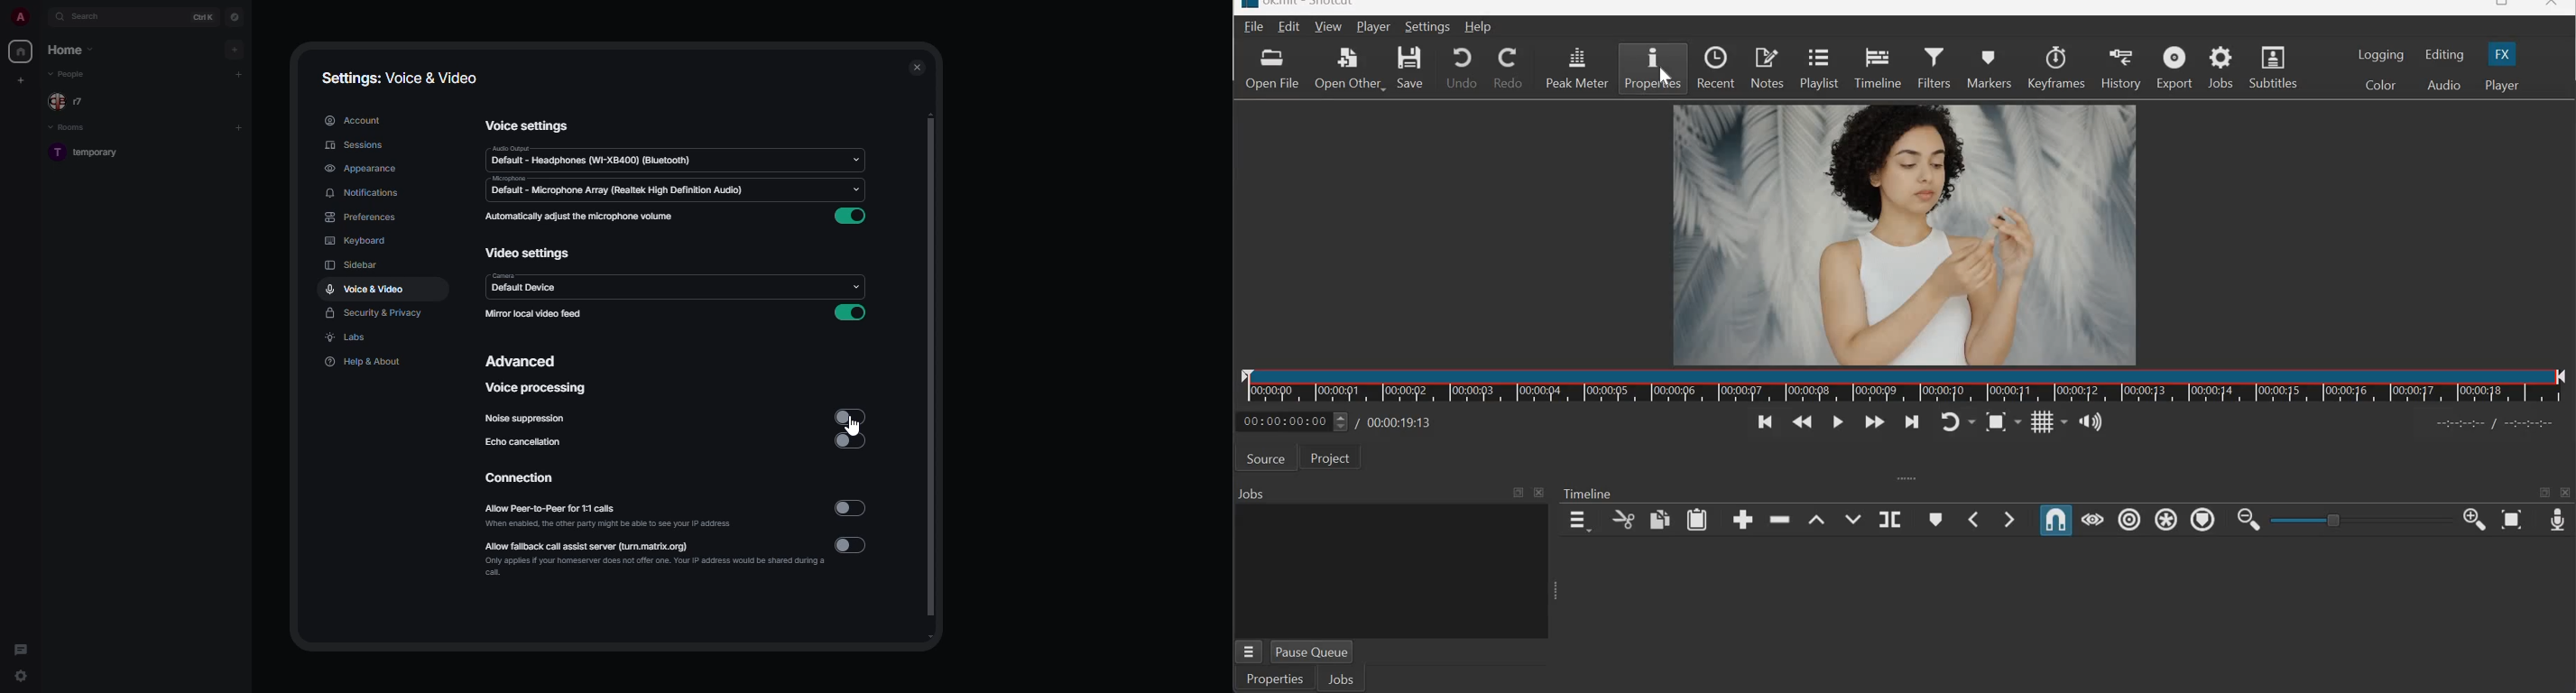 The height and width of the screenshot is (700, 2576). What do you see at coordinates (1429, 27) in the screenshot?
I see `settings` at bounding box center [1429, 27].